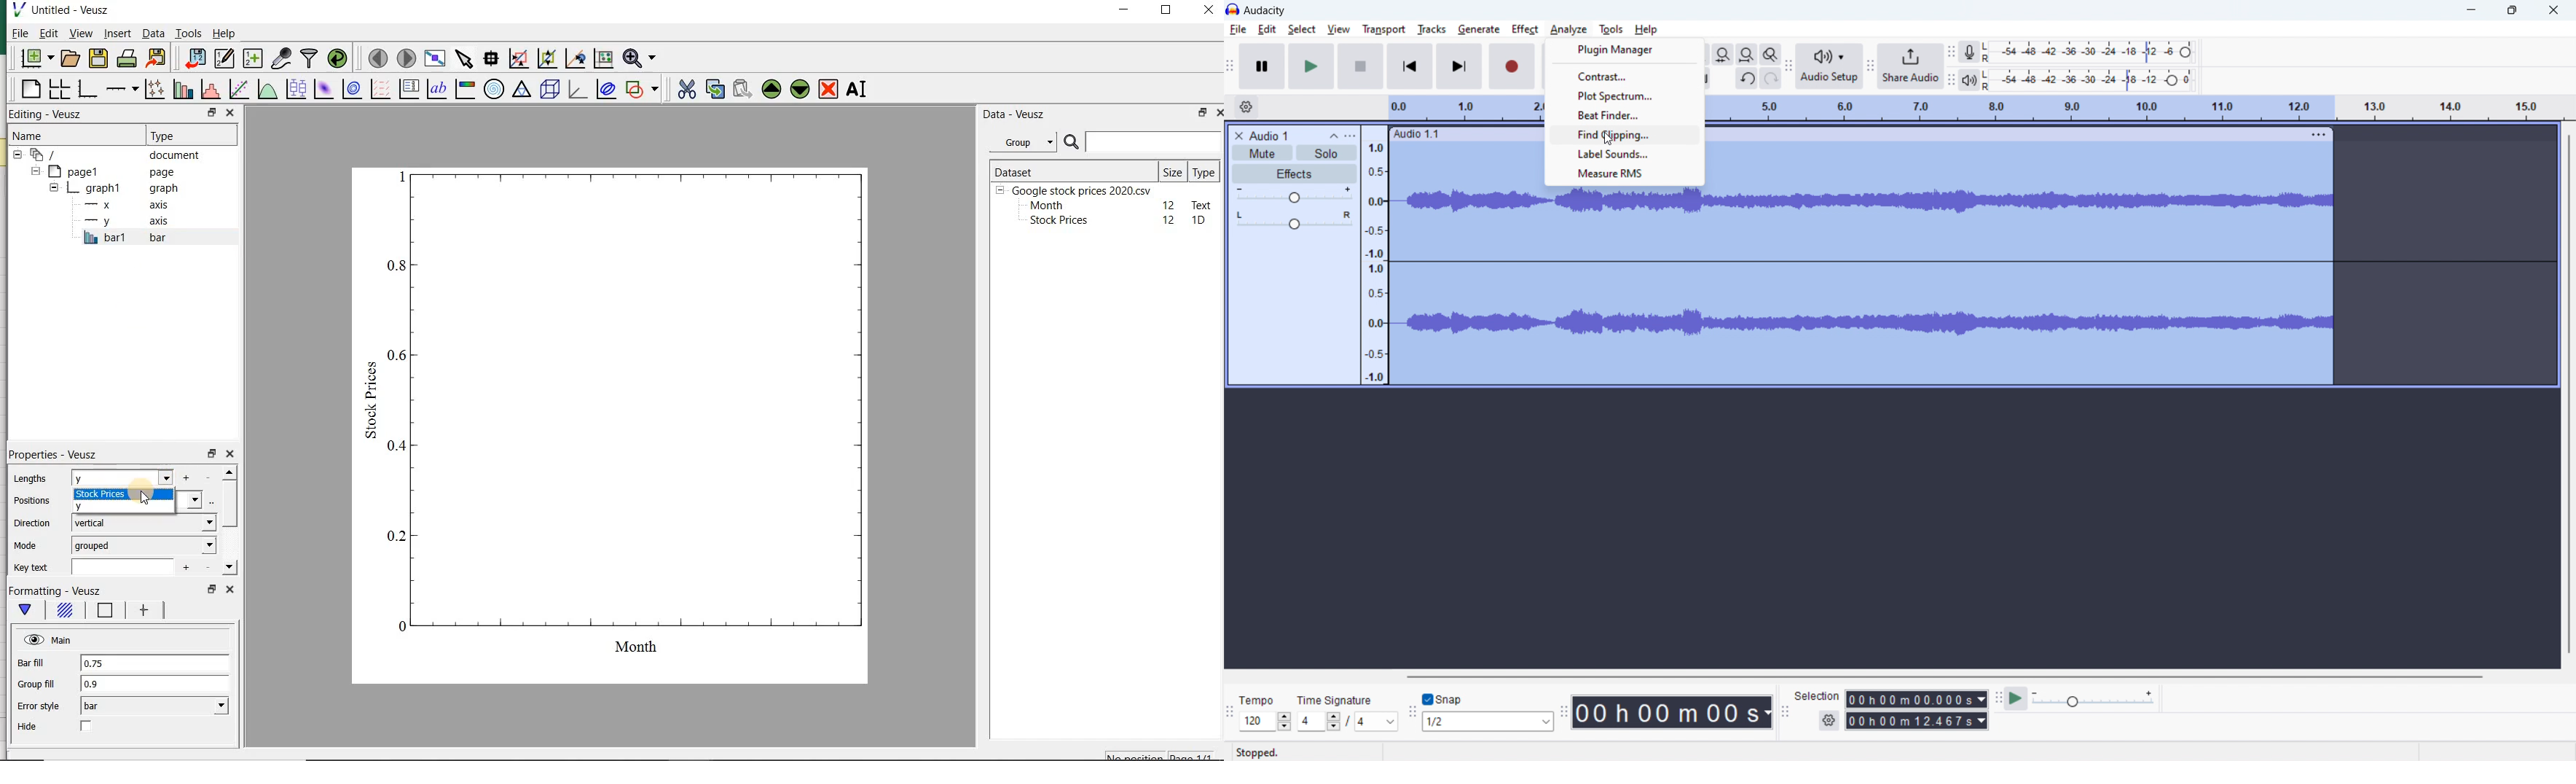  Describe the element at coordinates (1624, 49) in the screenshot. I see `plugin manager` at that location.